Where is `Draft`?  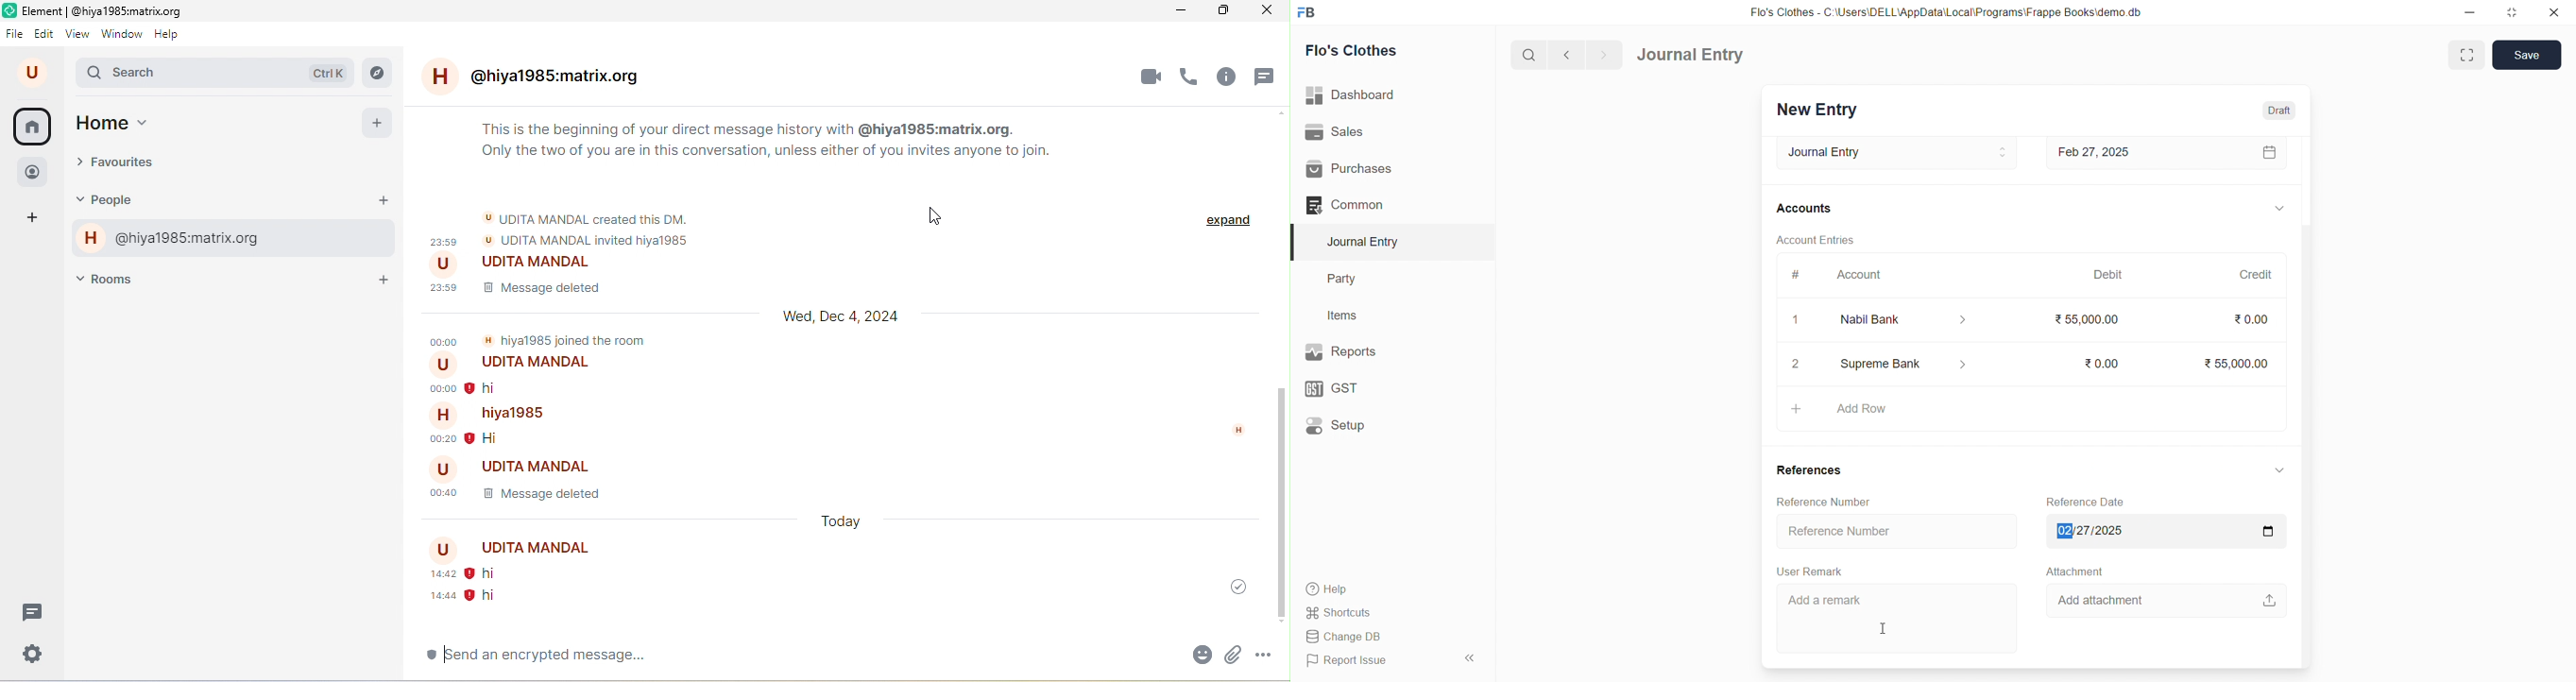 Draft is located at coordinates (2281, 110).